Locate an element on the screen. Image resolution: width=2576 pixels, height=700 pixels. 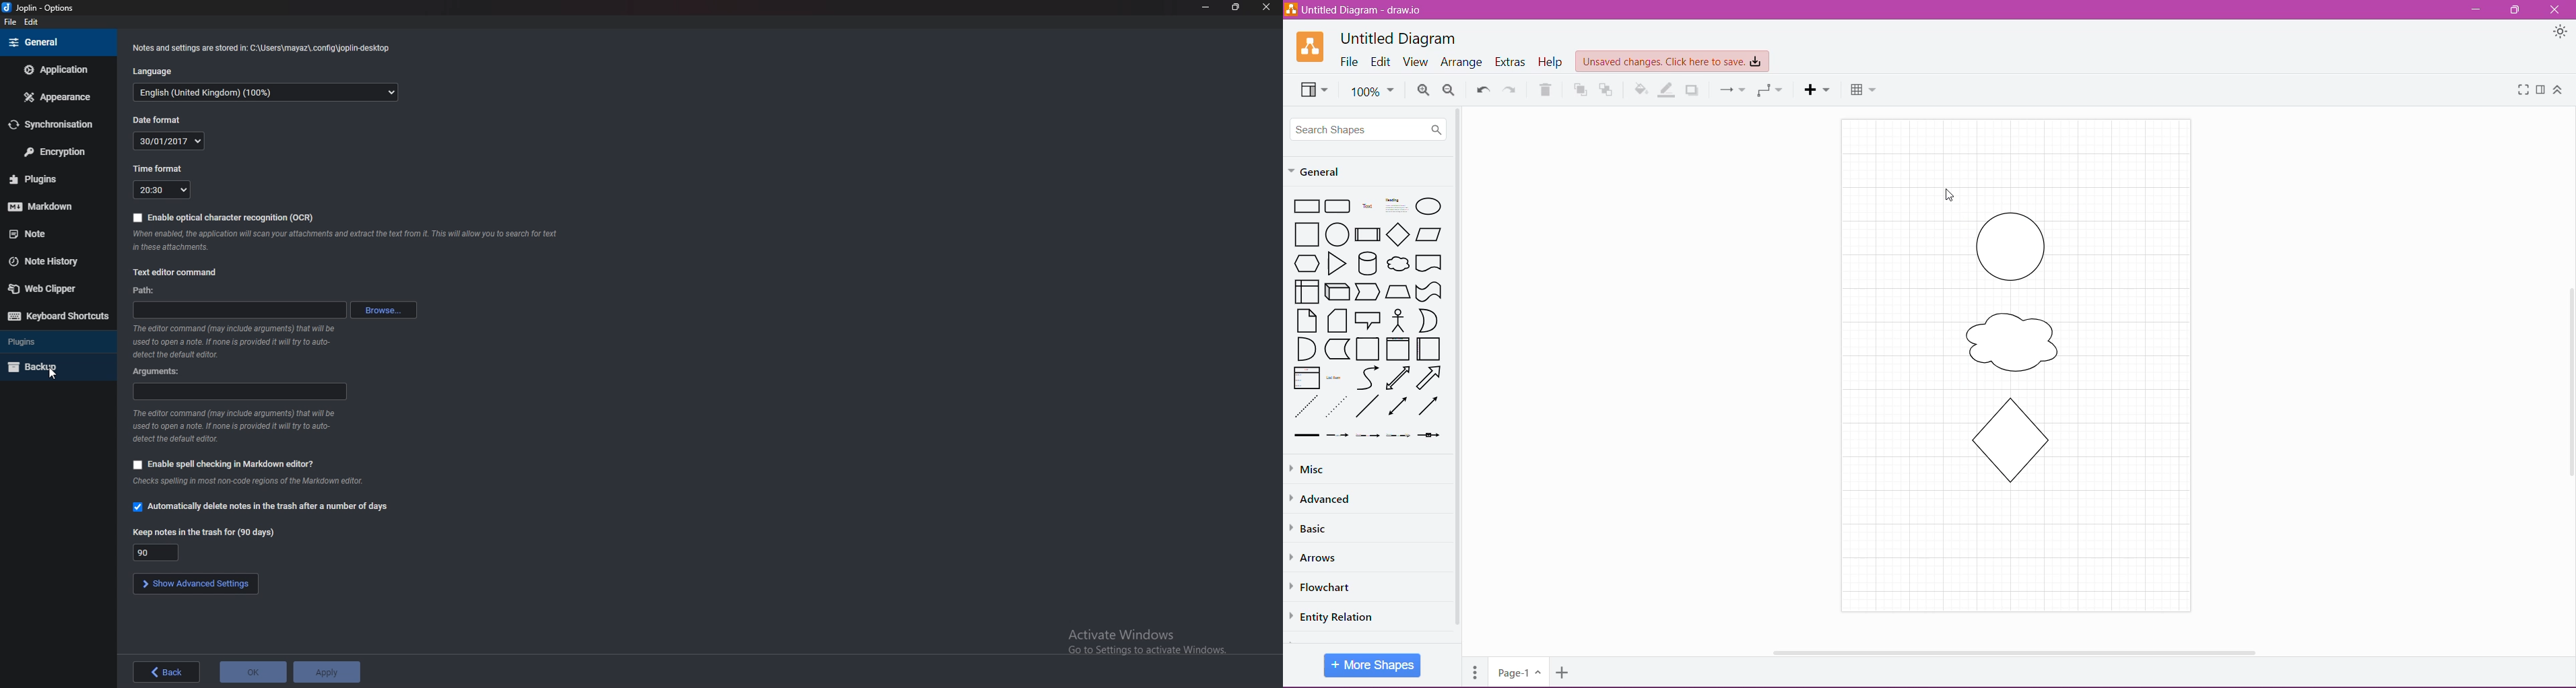
ok is located at coordinates (253, 672).